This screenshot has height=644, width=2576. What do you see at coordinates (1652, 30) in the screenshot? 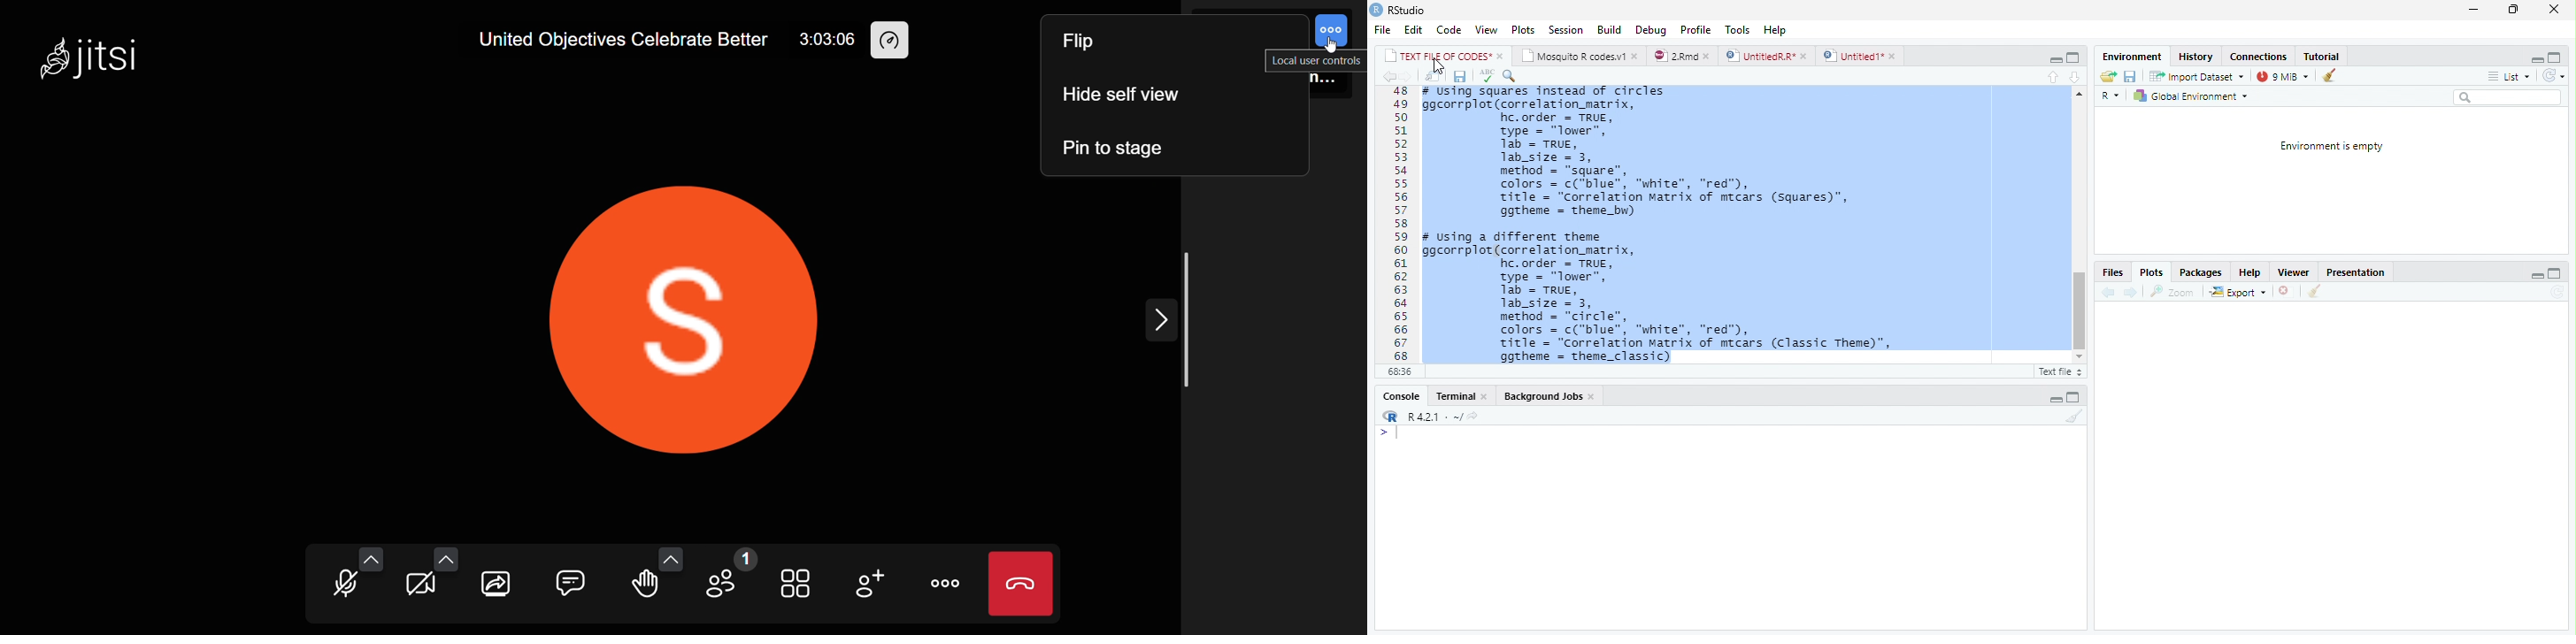
I see `Debug` at bounding box center [1652, 30].